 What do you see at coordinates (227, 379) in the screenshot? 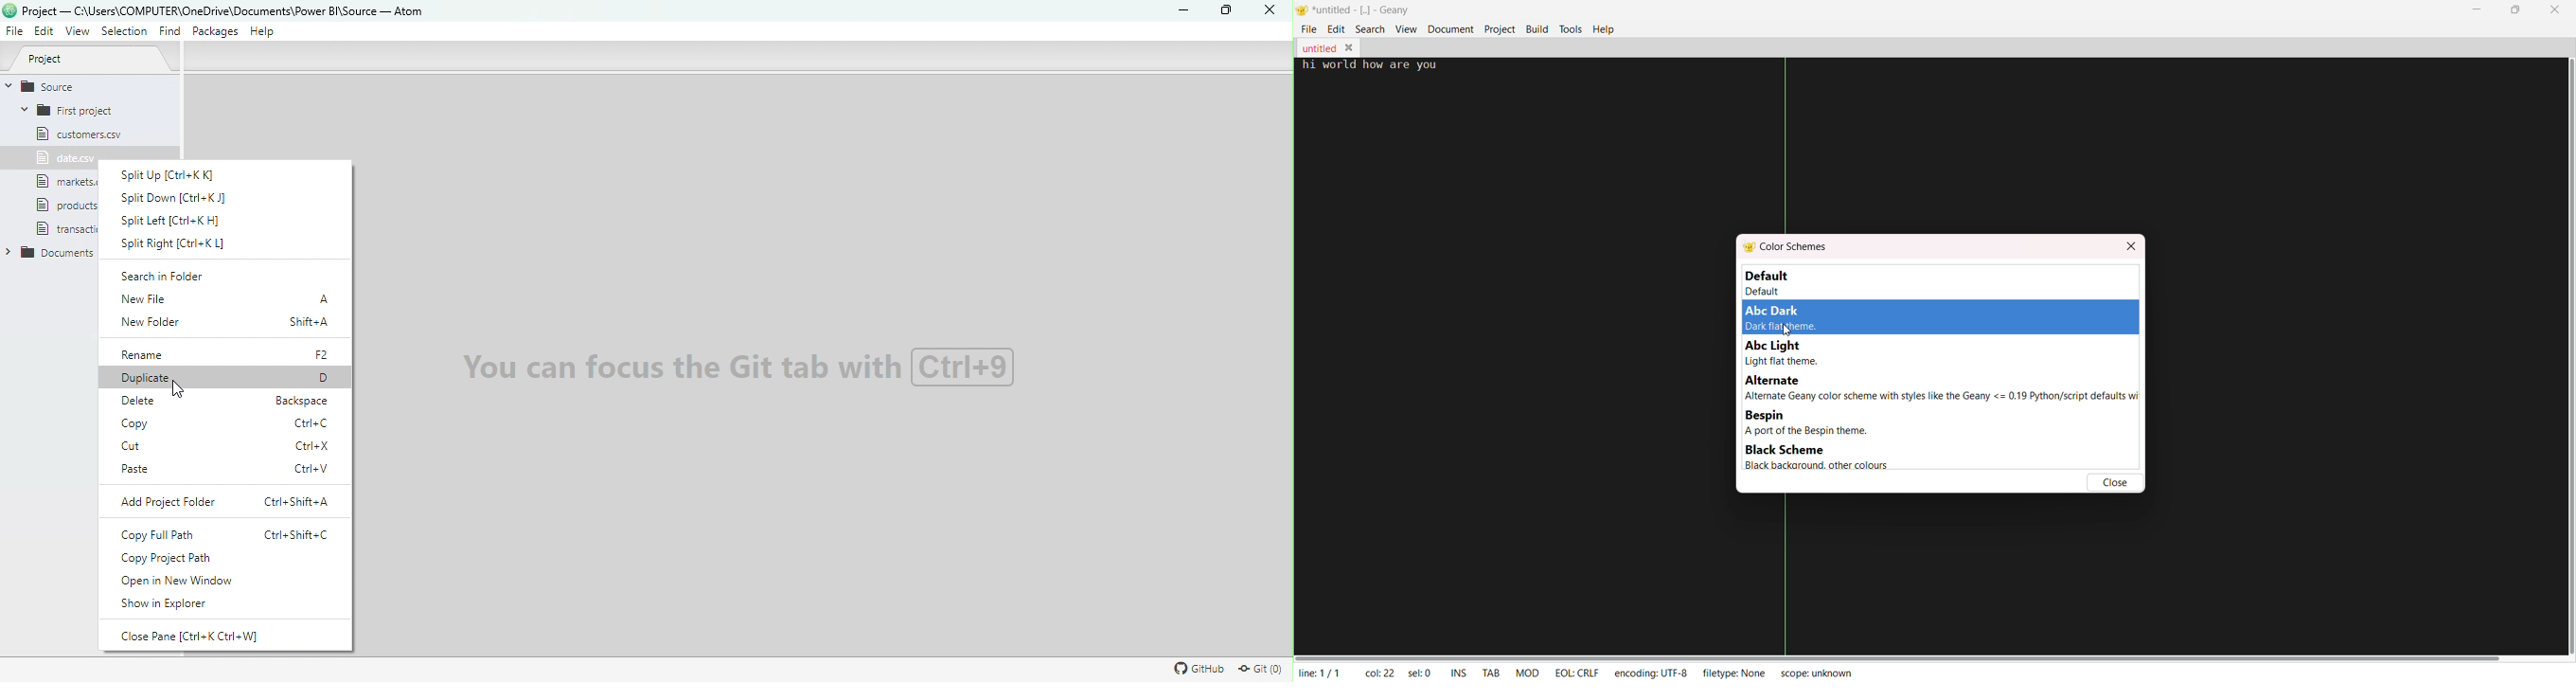
I see `Duplicate` at bounding box center [227, 379].